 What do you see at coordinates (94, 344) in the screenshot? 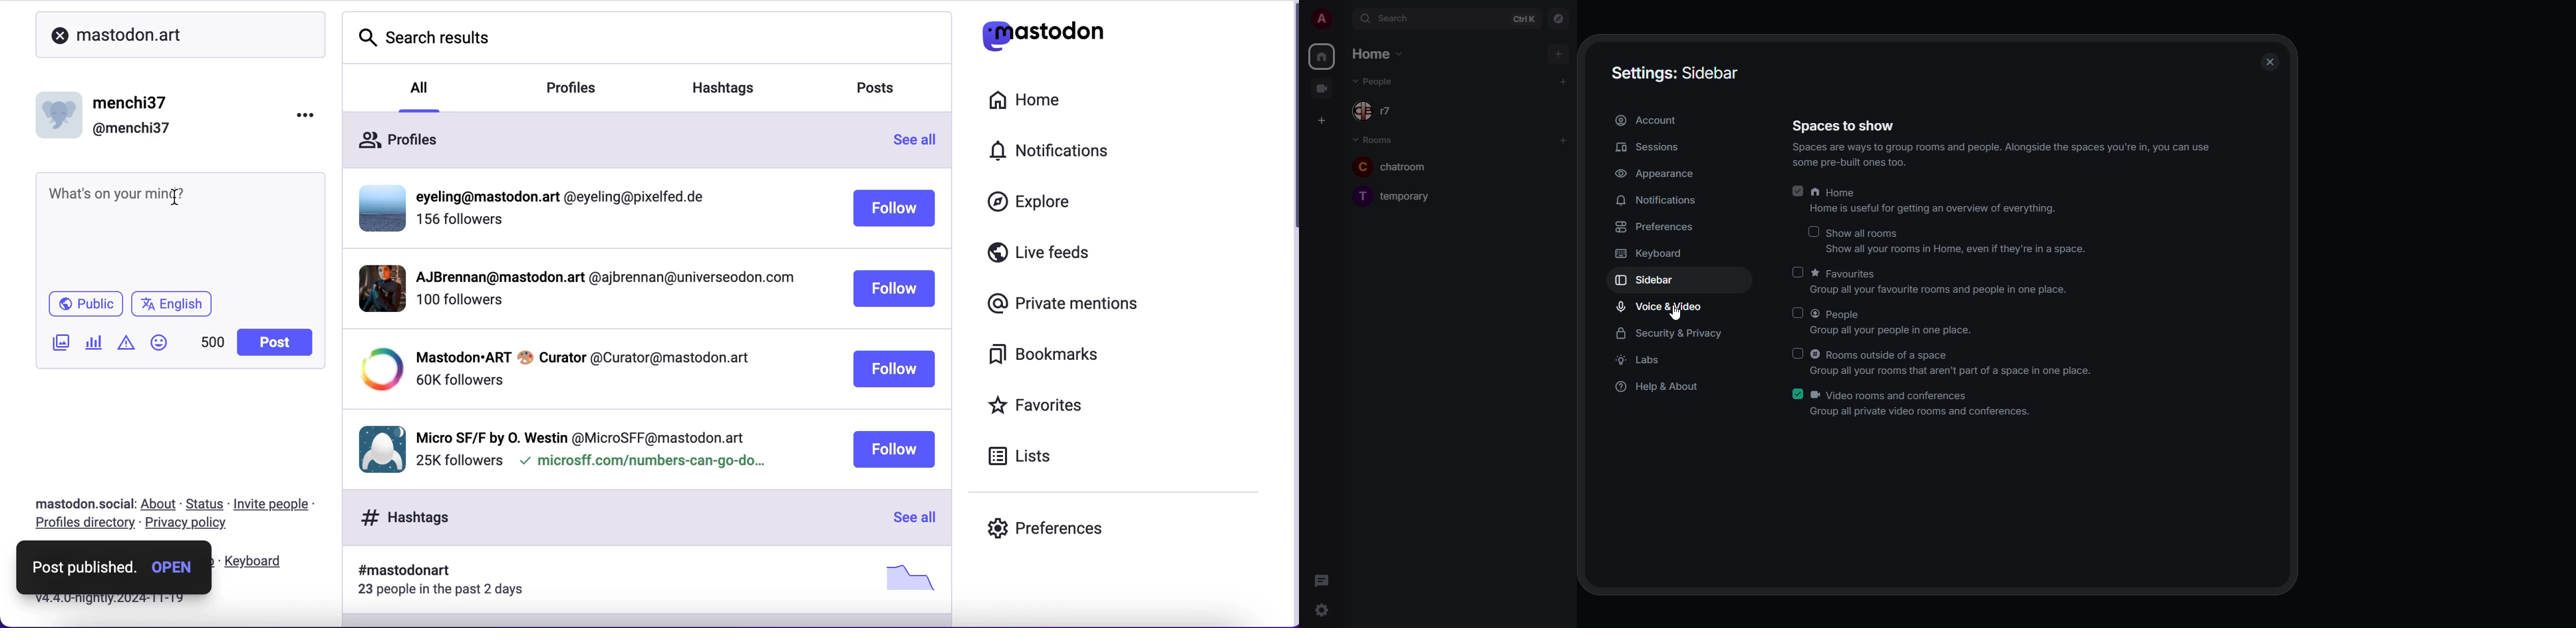
I see `add poll` at bounding box center [94, 344].